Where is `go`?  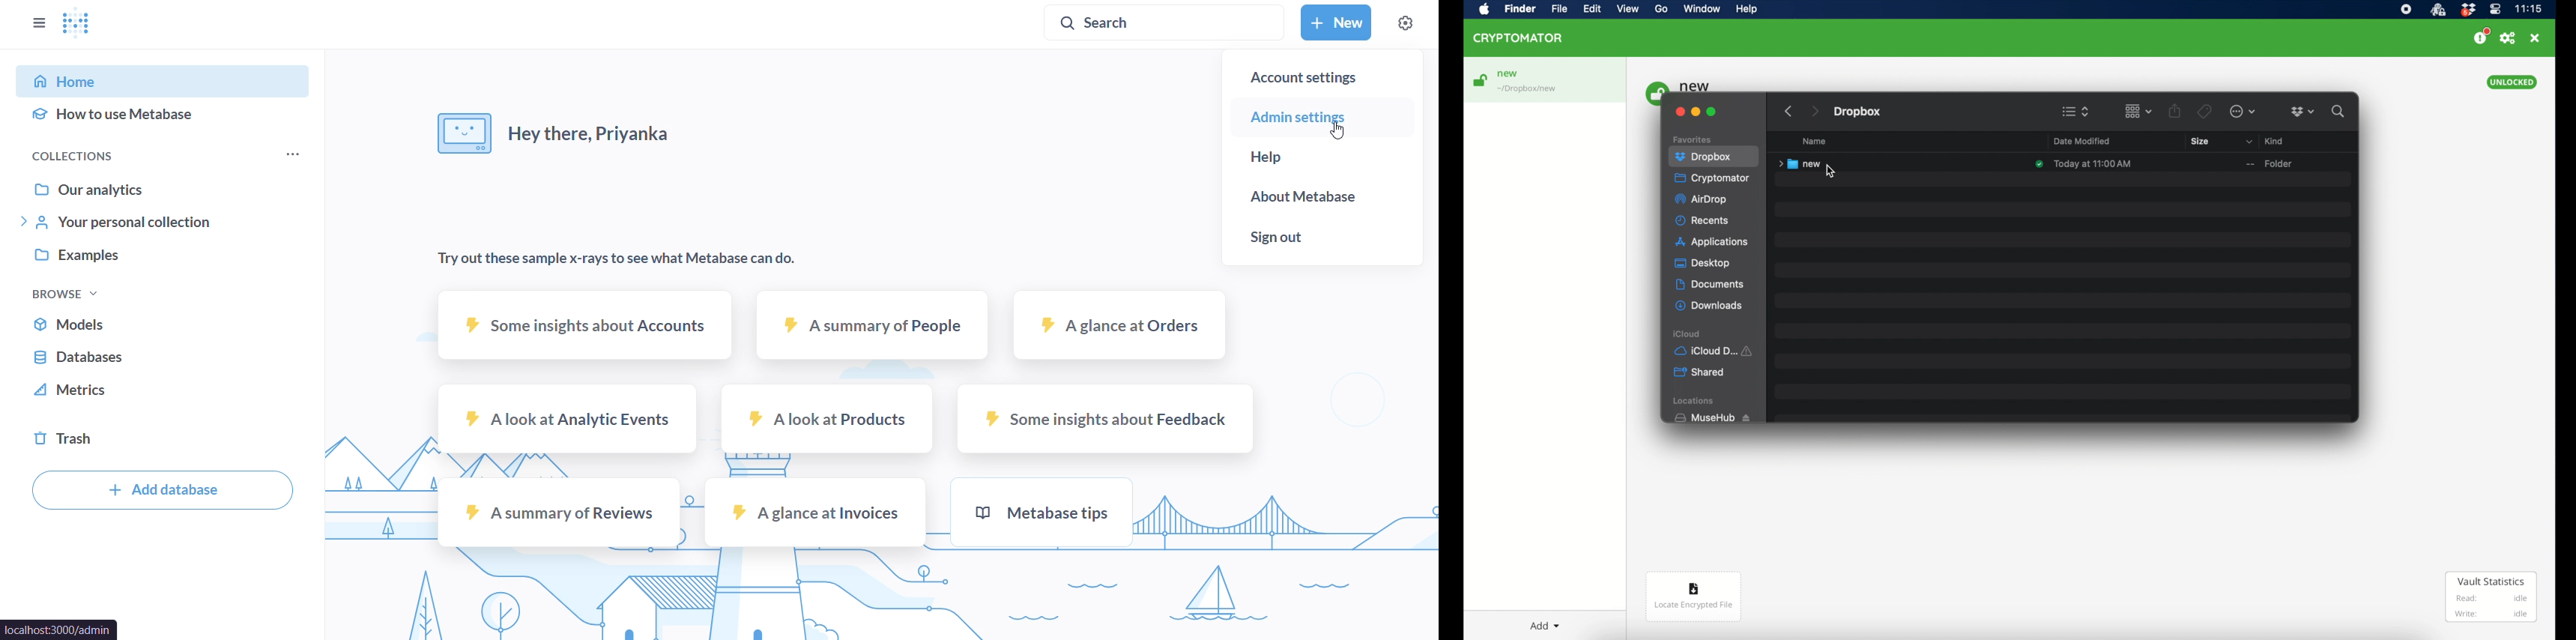
go is located at coordinates (1662, 9).